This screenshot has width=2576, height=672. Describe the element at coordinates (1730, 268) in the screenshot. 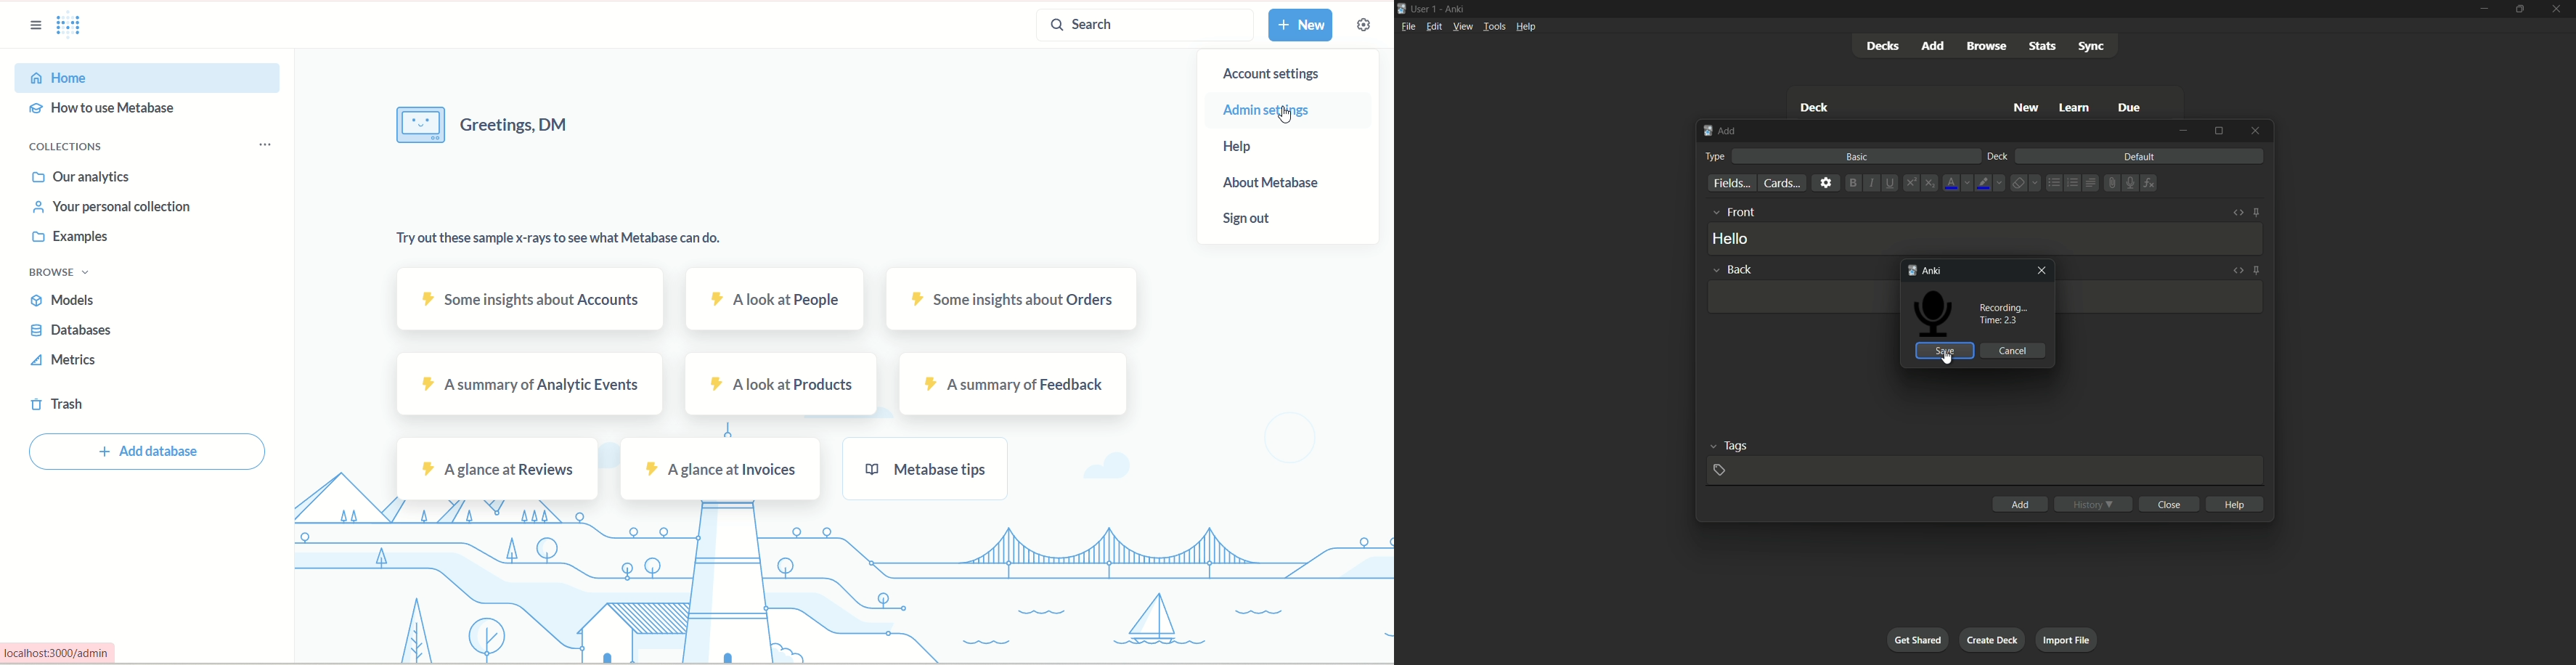

I see `back` at that location.